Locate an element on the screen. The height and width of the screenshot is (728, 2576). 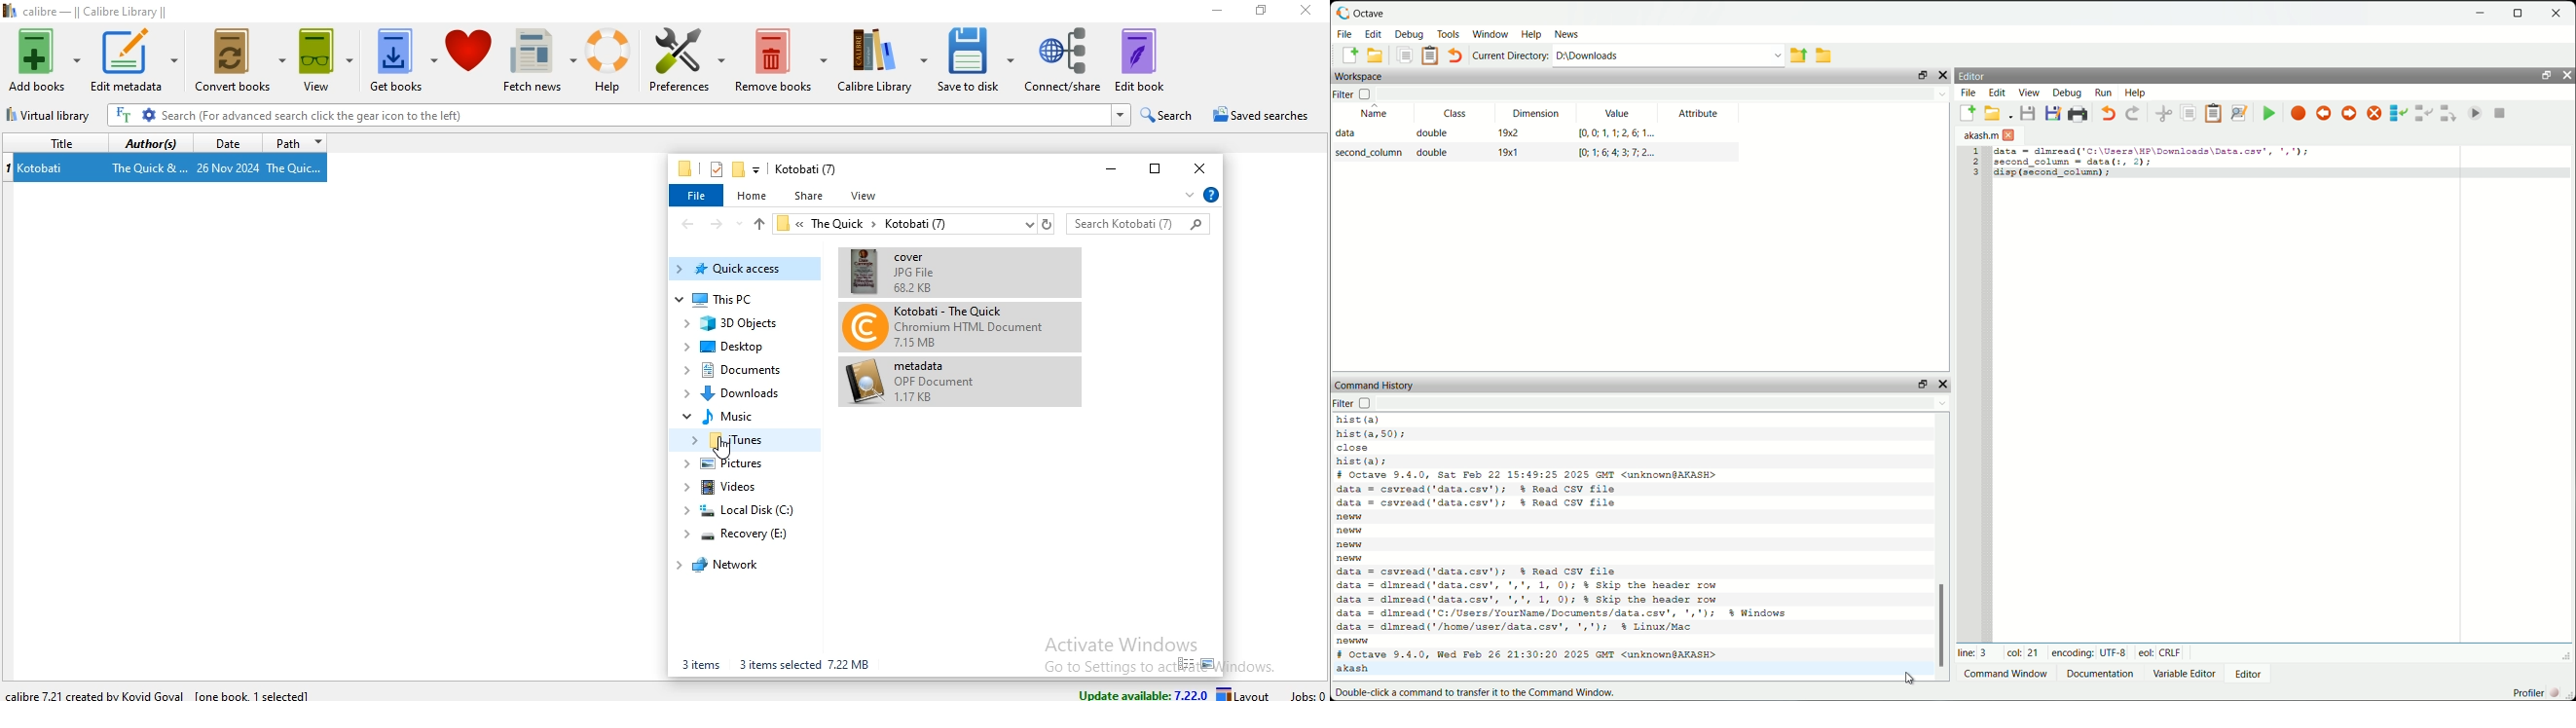
Command window is located at coordinates (2007, 674).